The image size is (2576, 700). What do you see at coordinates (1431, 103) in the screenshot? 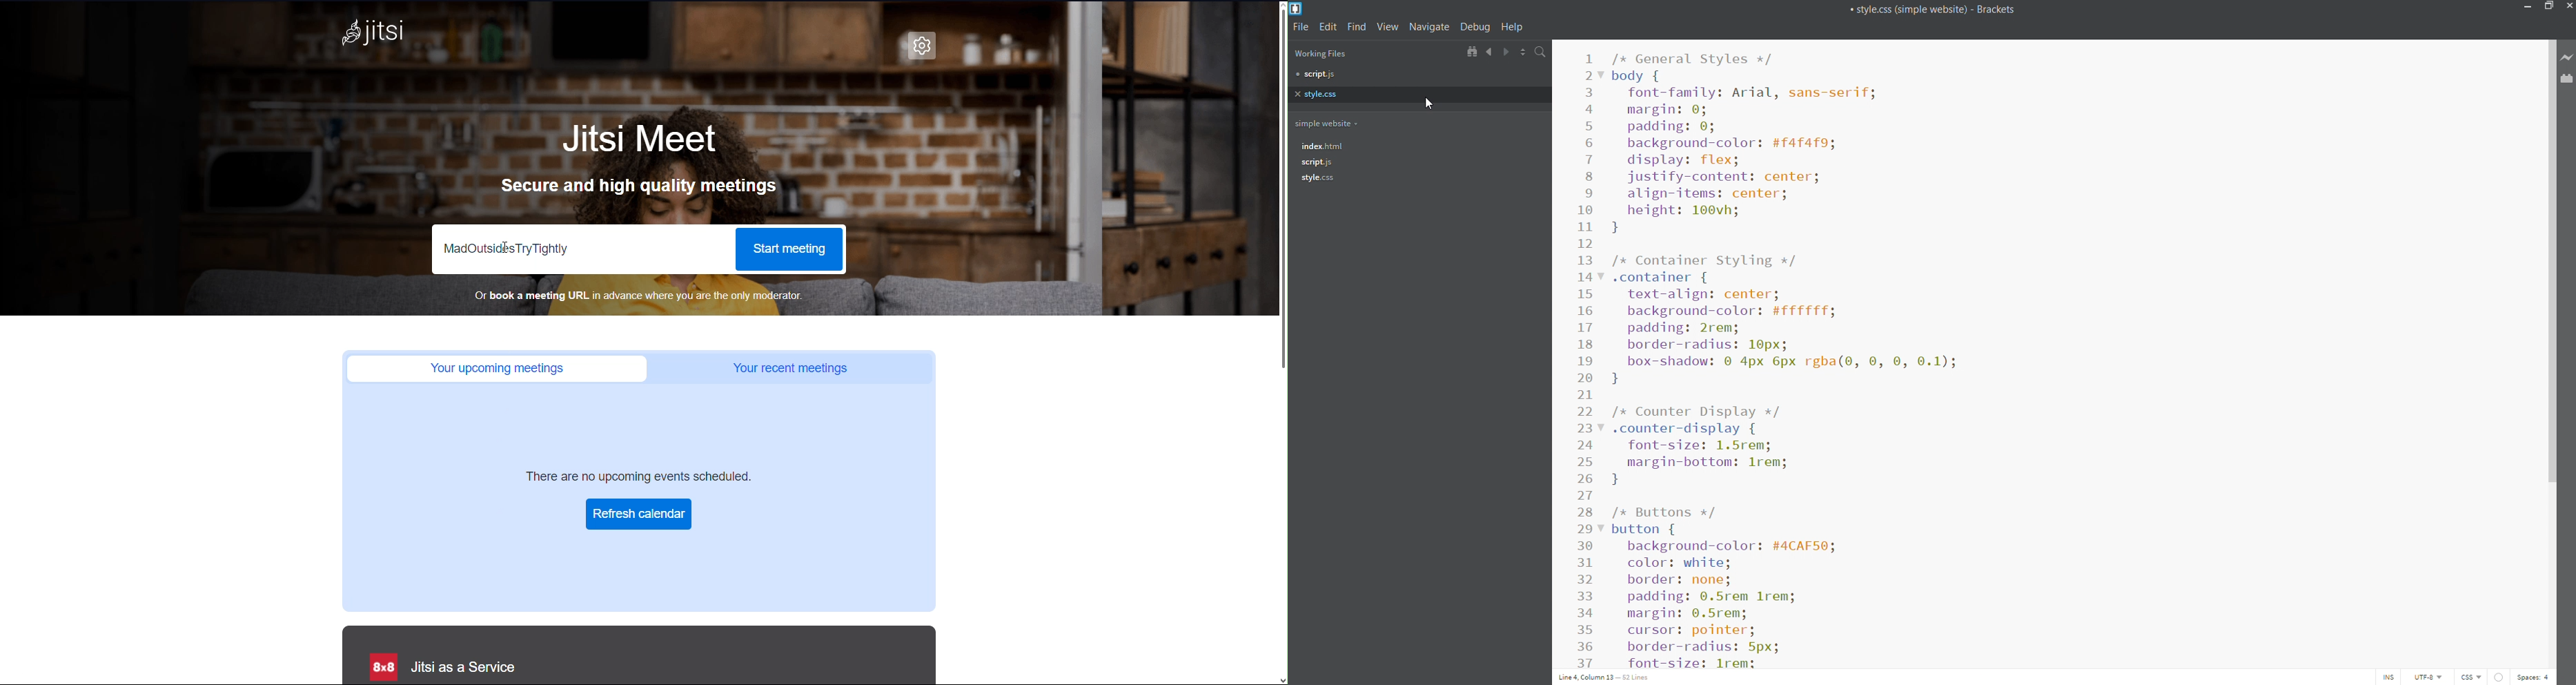
I see `cursor` at bounding box center [1431, 103].